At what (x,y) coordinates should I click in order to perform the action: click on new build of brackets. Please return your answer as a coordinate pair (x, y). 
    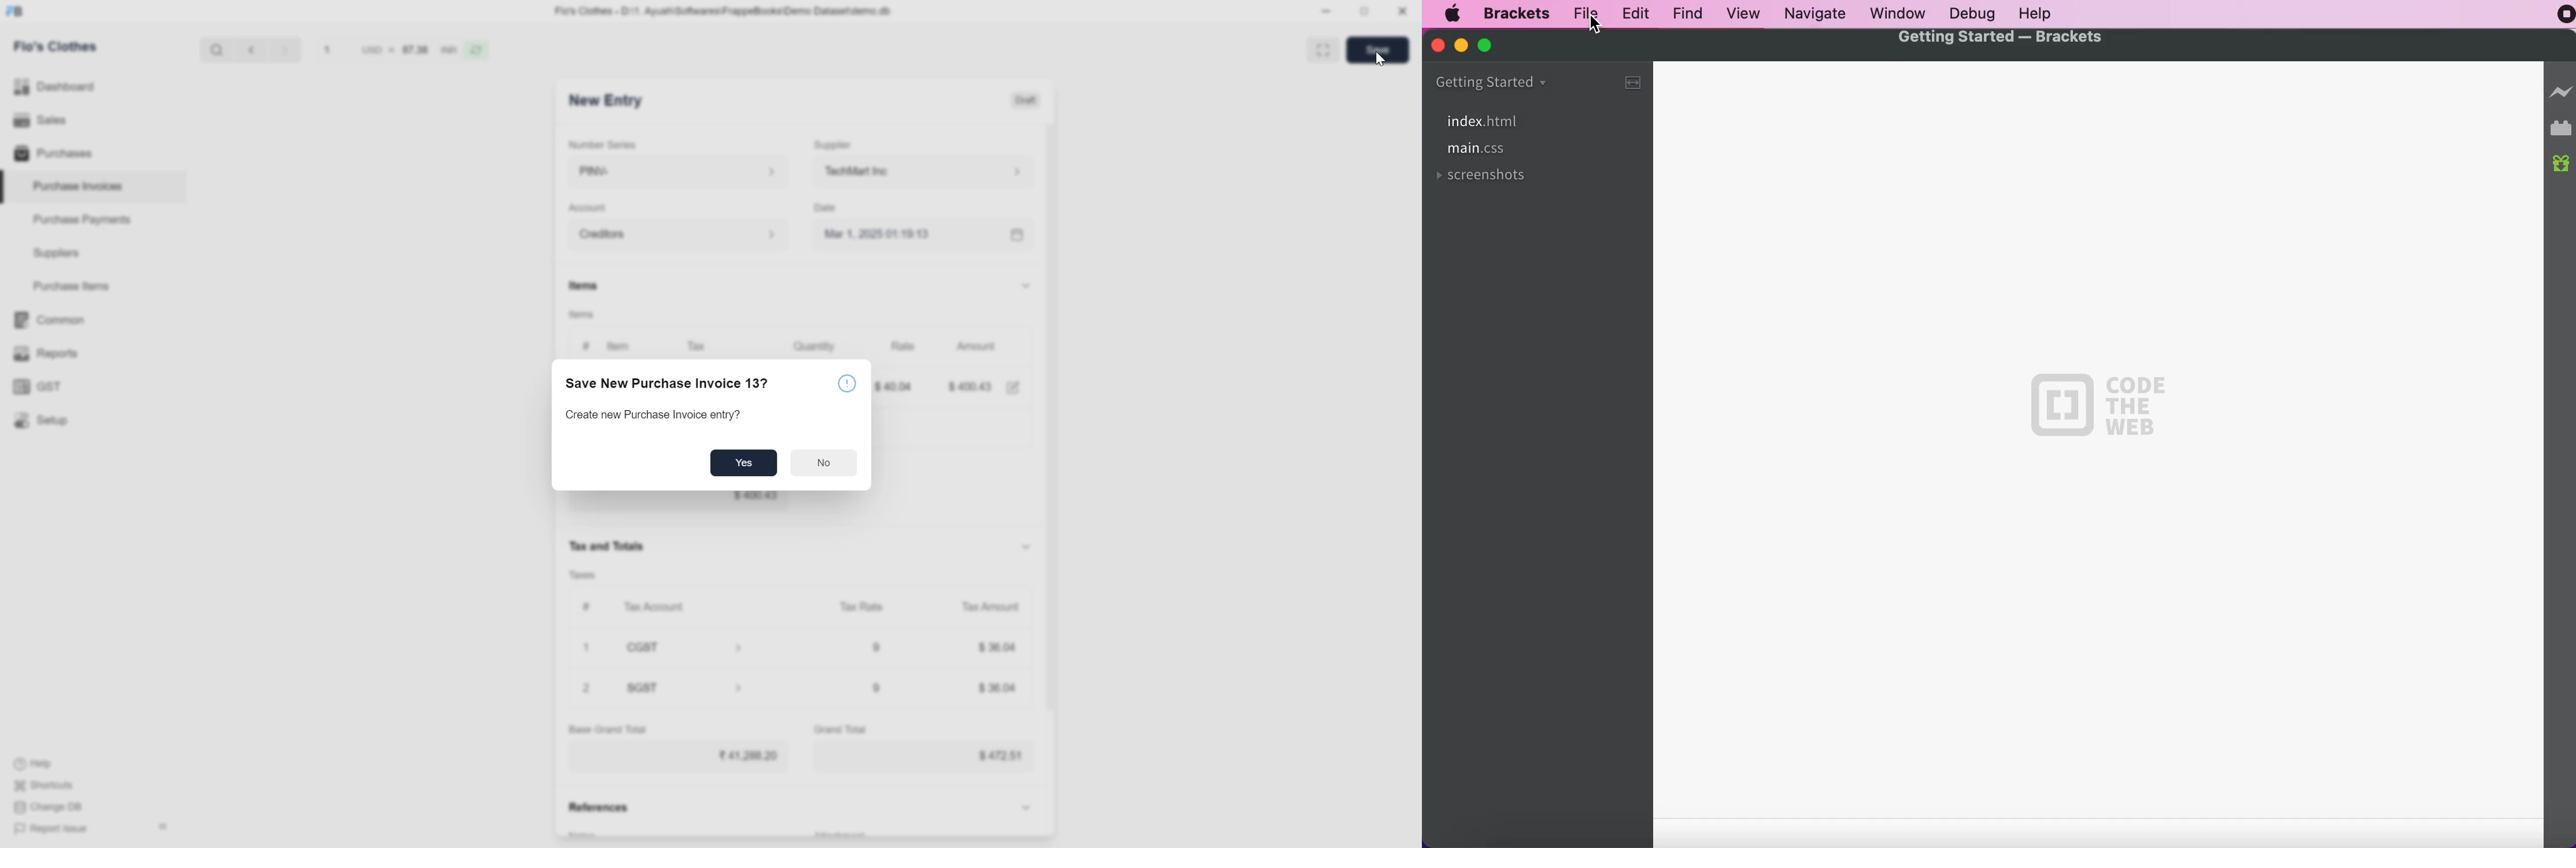
    Looking at the image, I should click on (2561, 164).